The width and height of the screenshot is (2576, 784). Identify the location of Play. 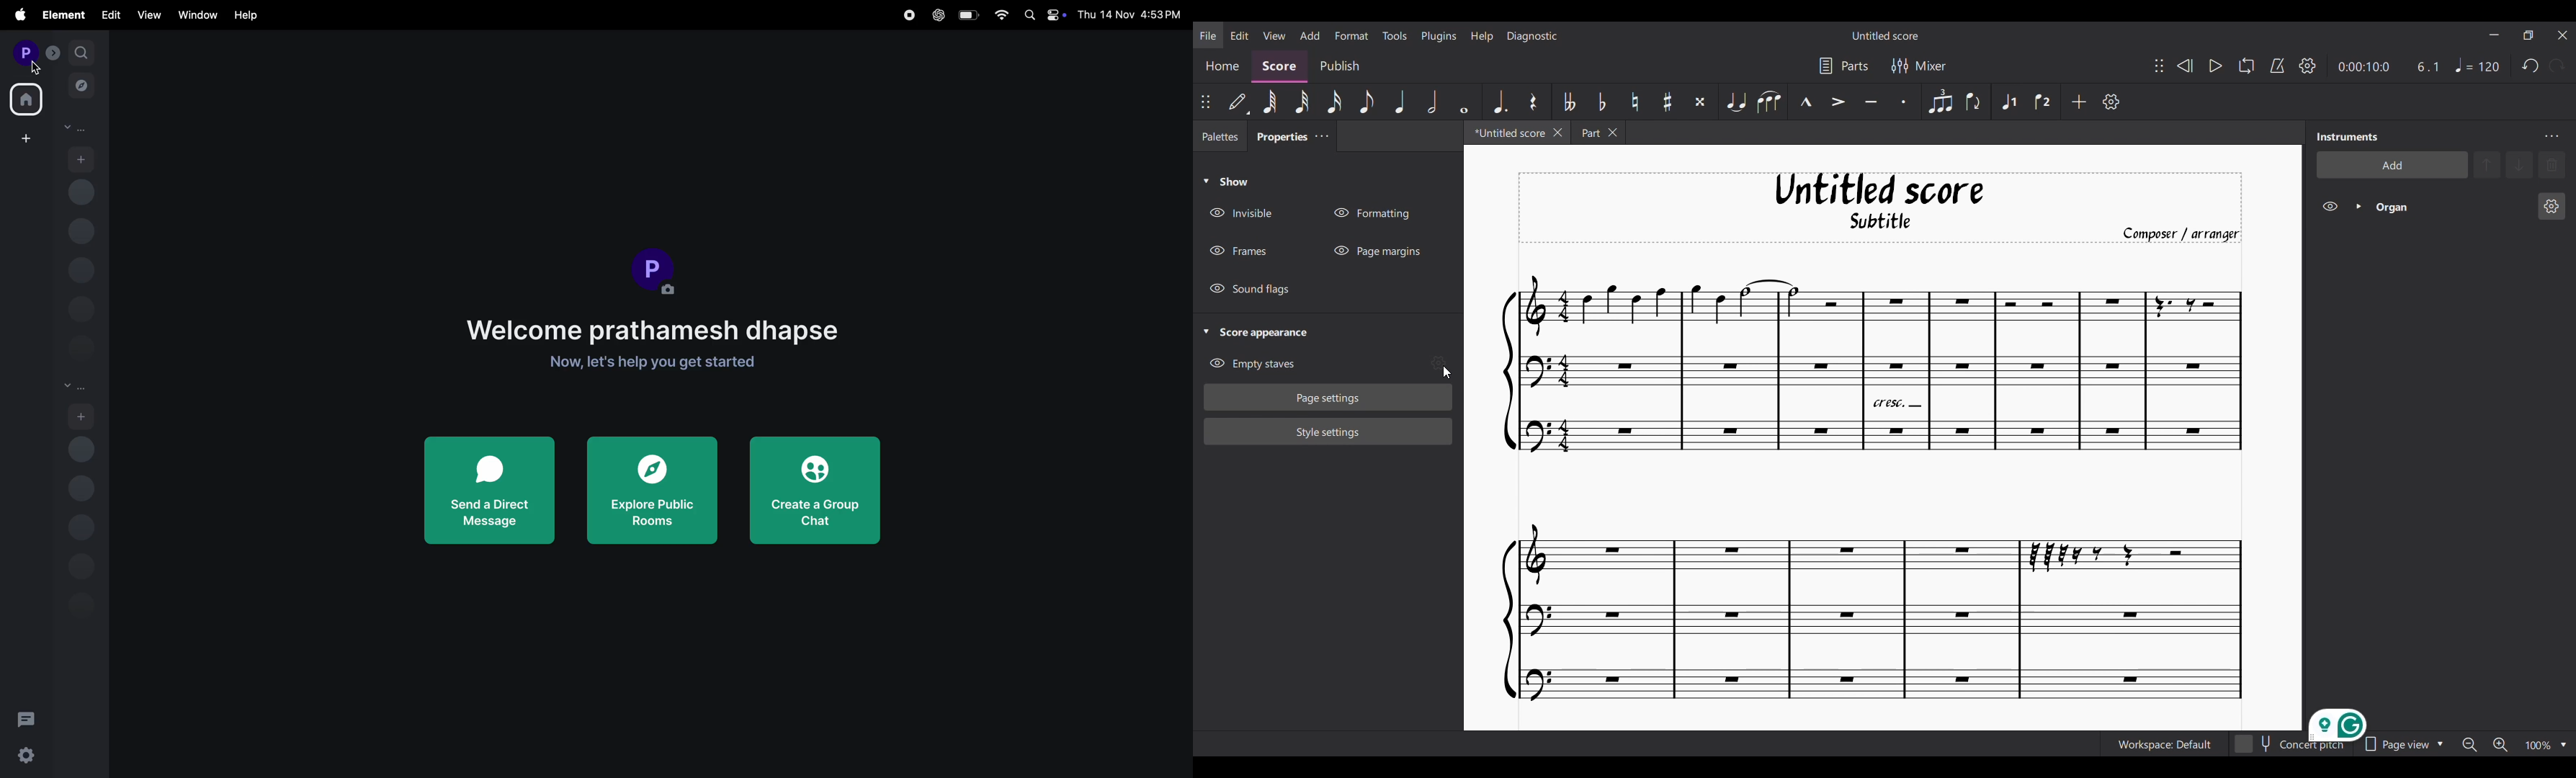
(2216, 66).